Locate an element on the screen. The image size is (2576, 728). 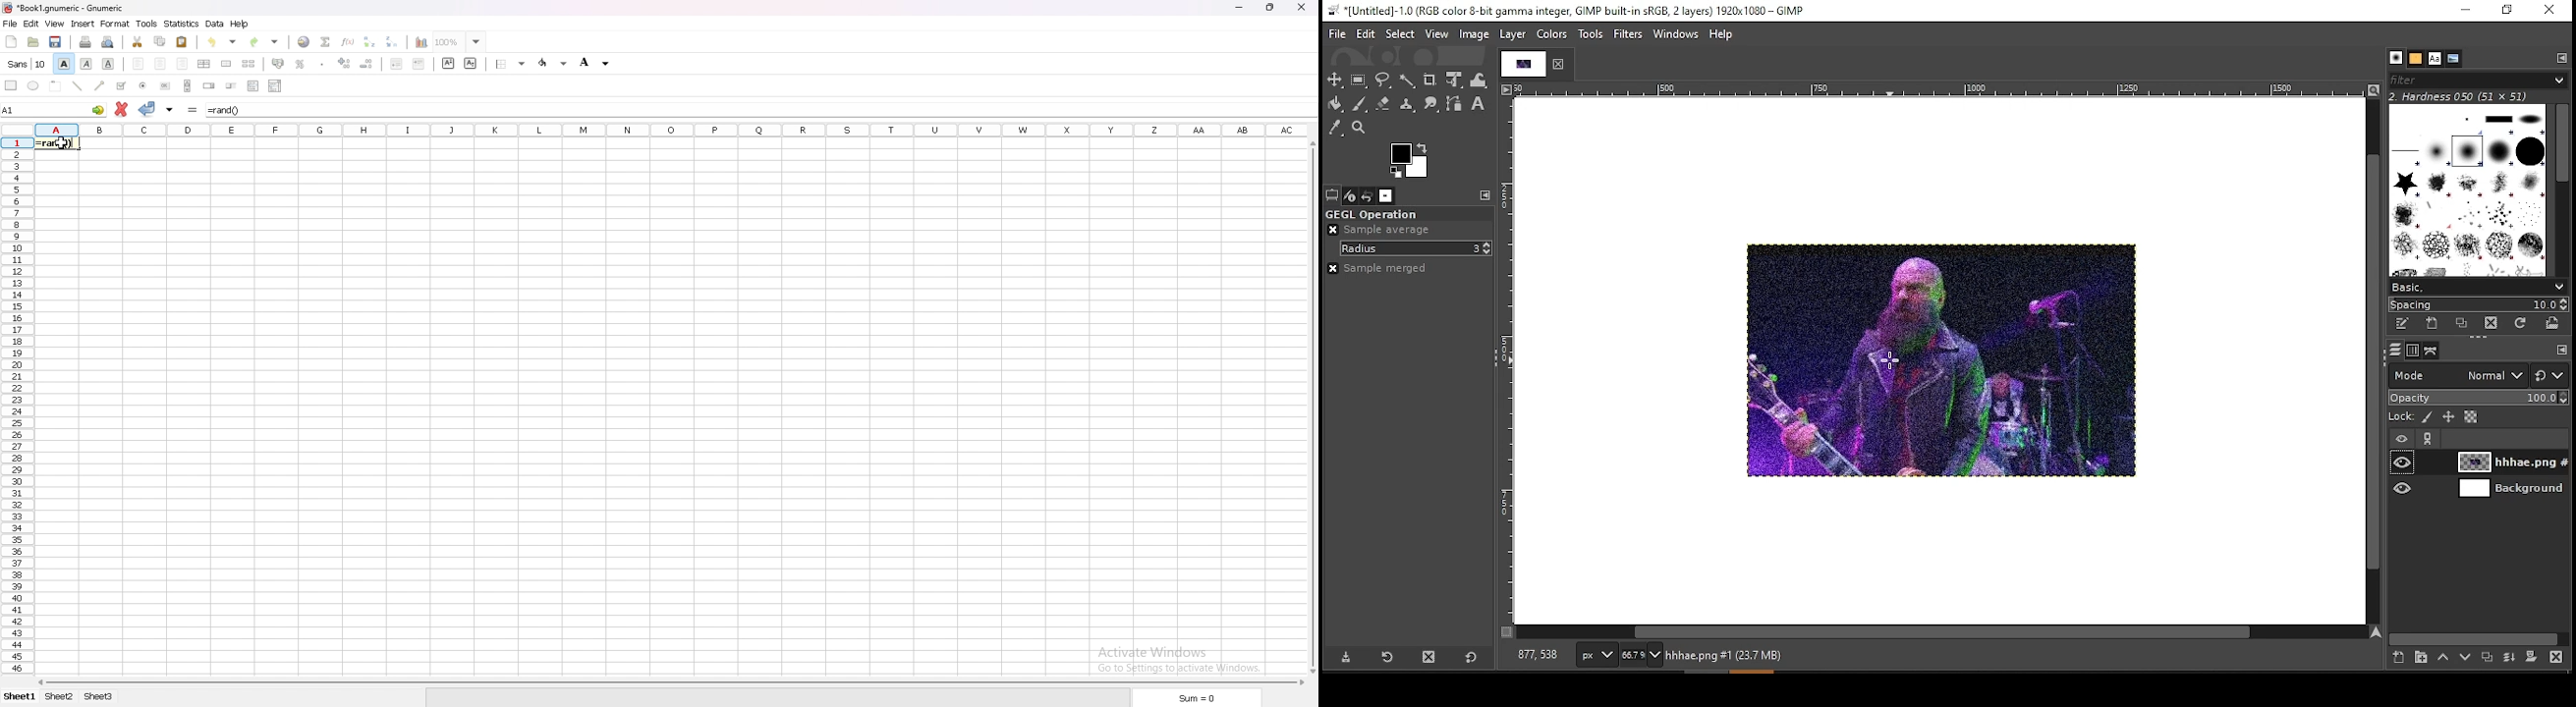
877, 538 is located at coordinates (1539, 657).